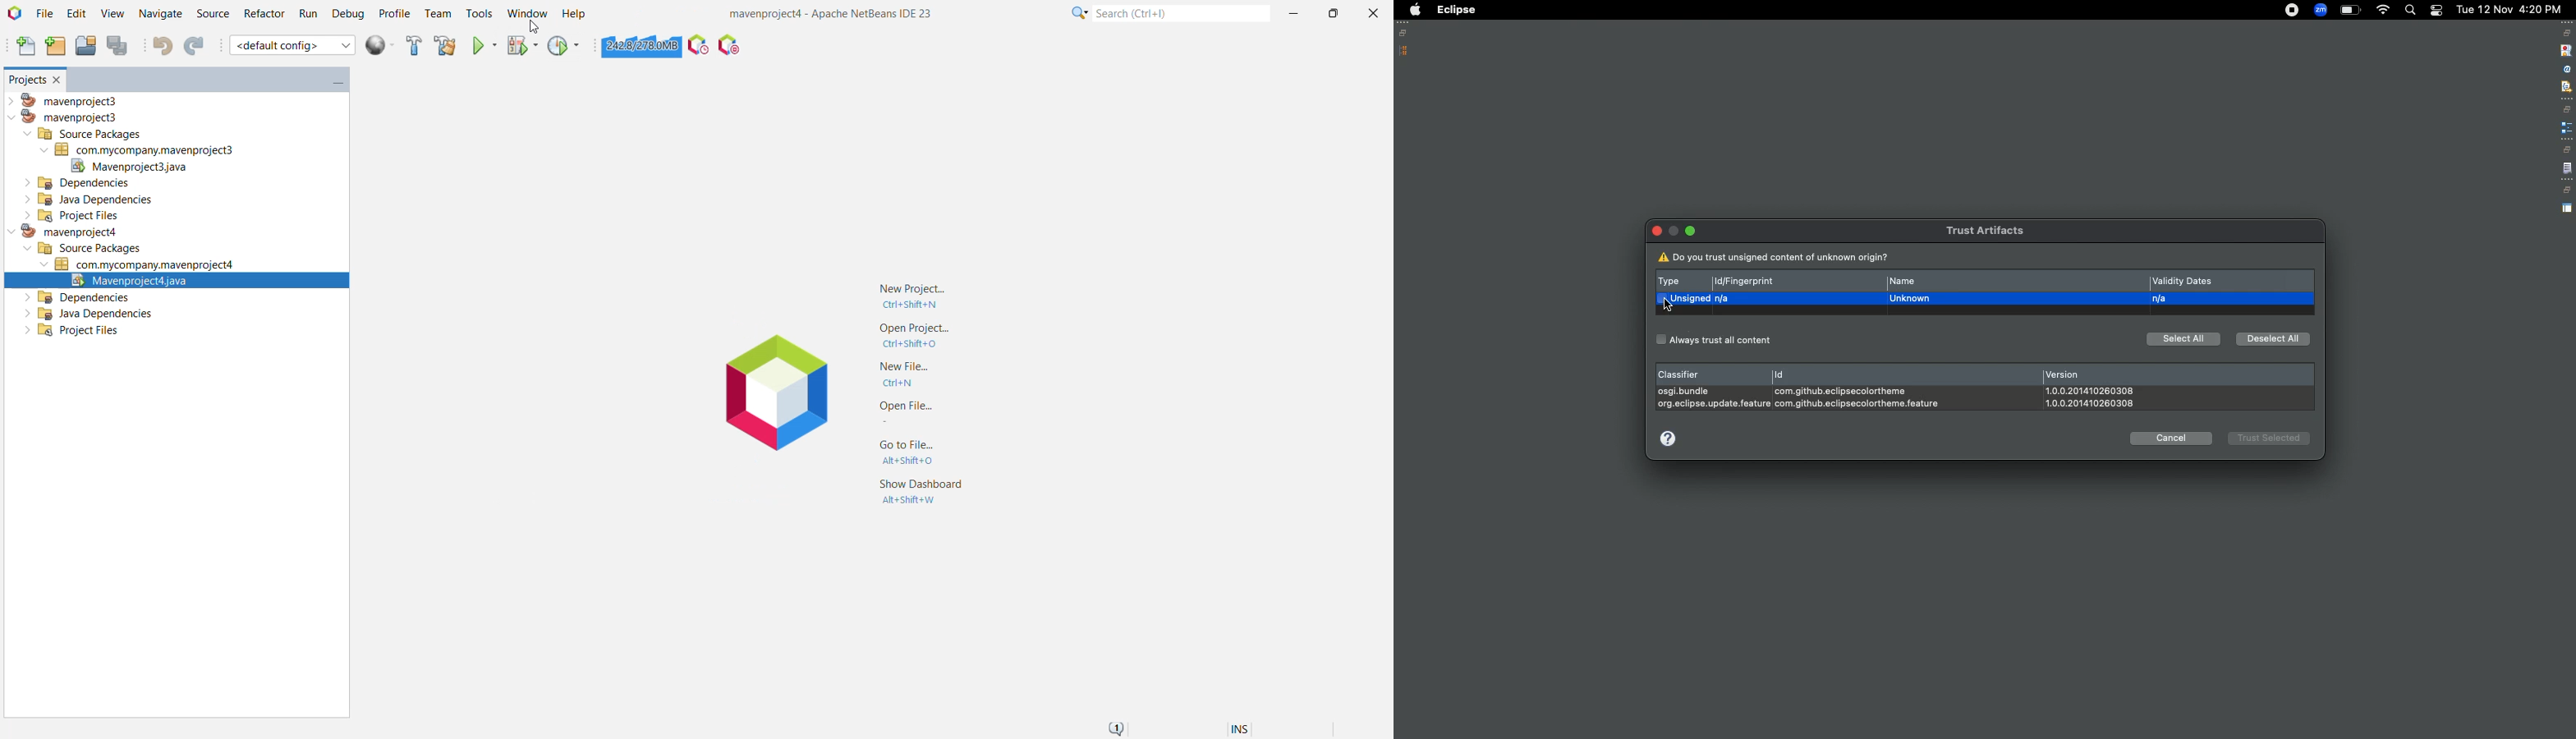 This screenshot has width=2576, height=756. I want to click on Run, so click(307, 15).